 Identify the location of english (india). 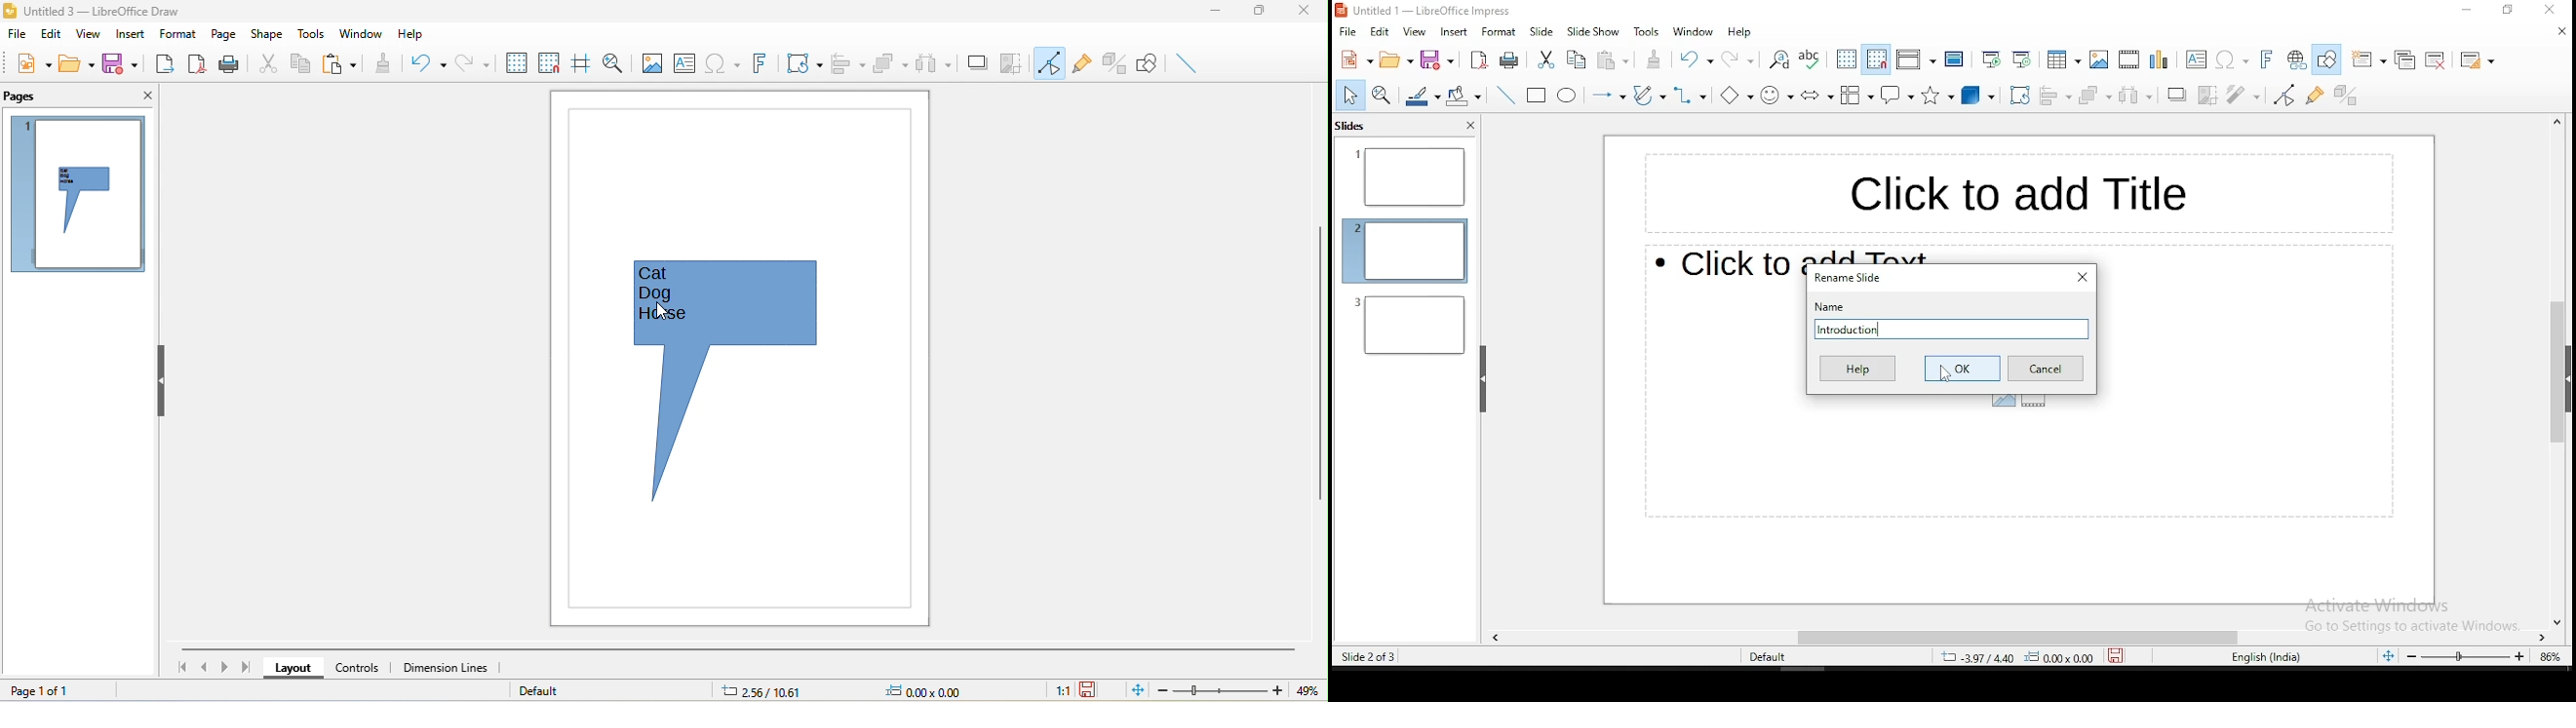
(2267, 657).